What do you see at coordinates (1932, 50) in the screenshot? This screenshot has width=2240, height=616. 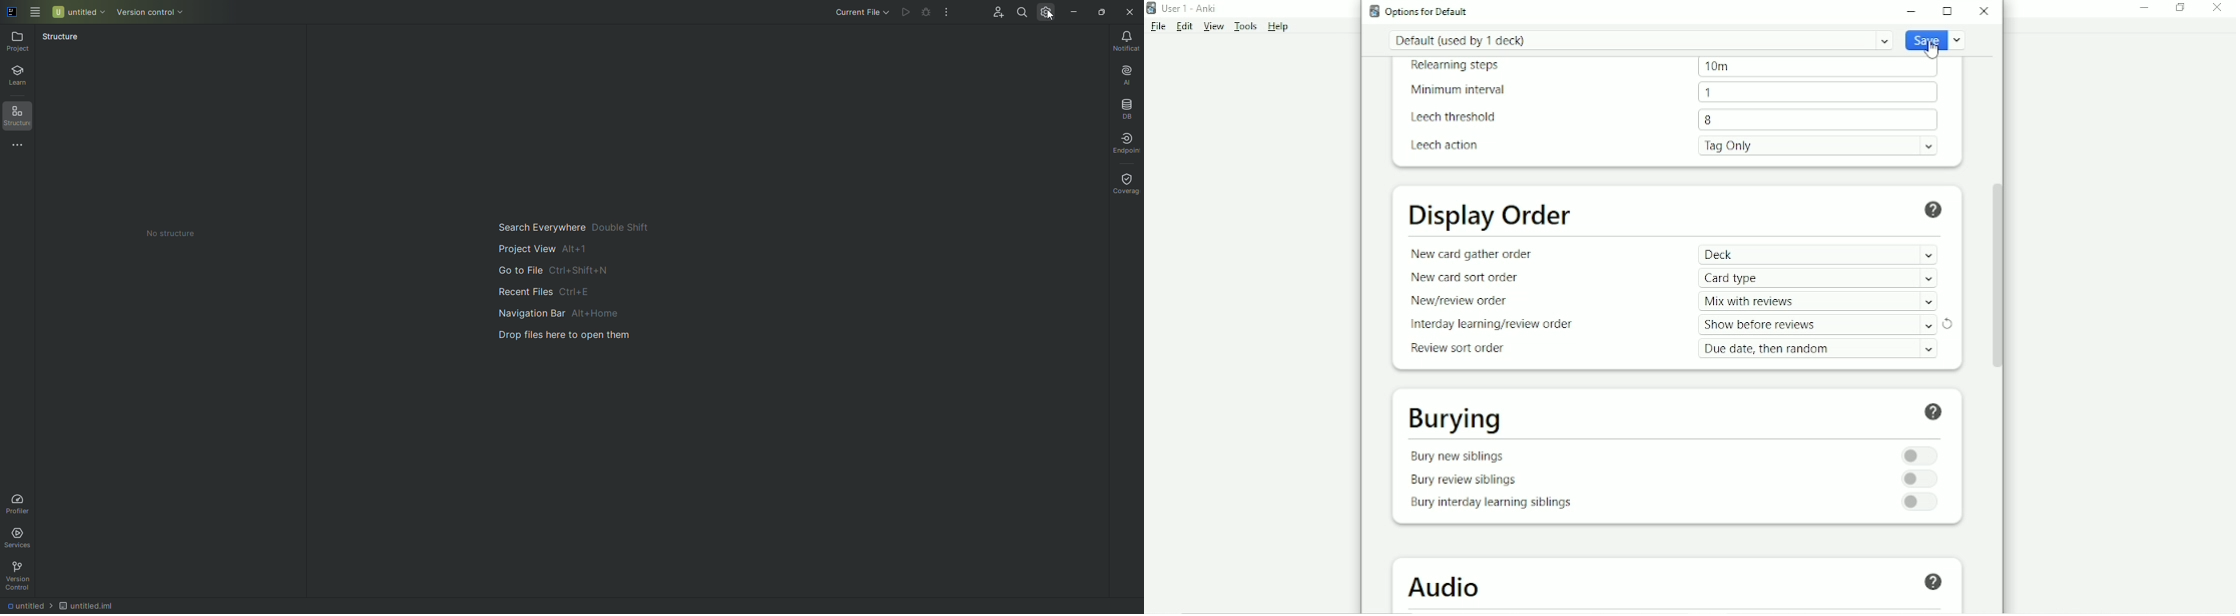 I see `Cursor` at bounding box center [1932, 50].